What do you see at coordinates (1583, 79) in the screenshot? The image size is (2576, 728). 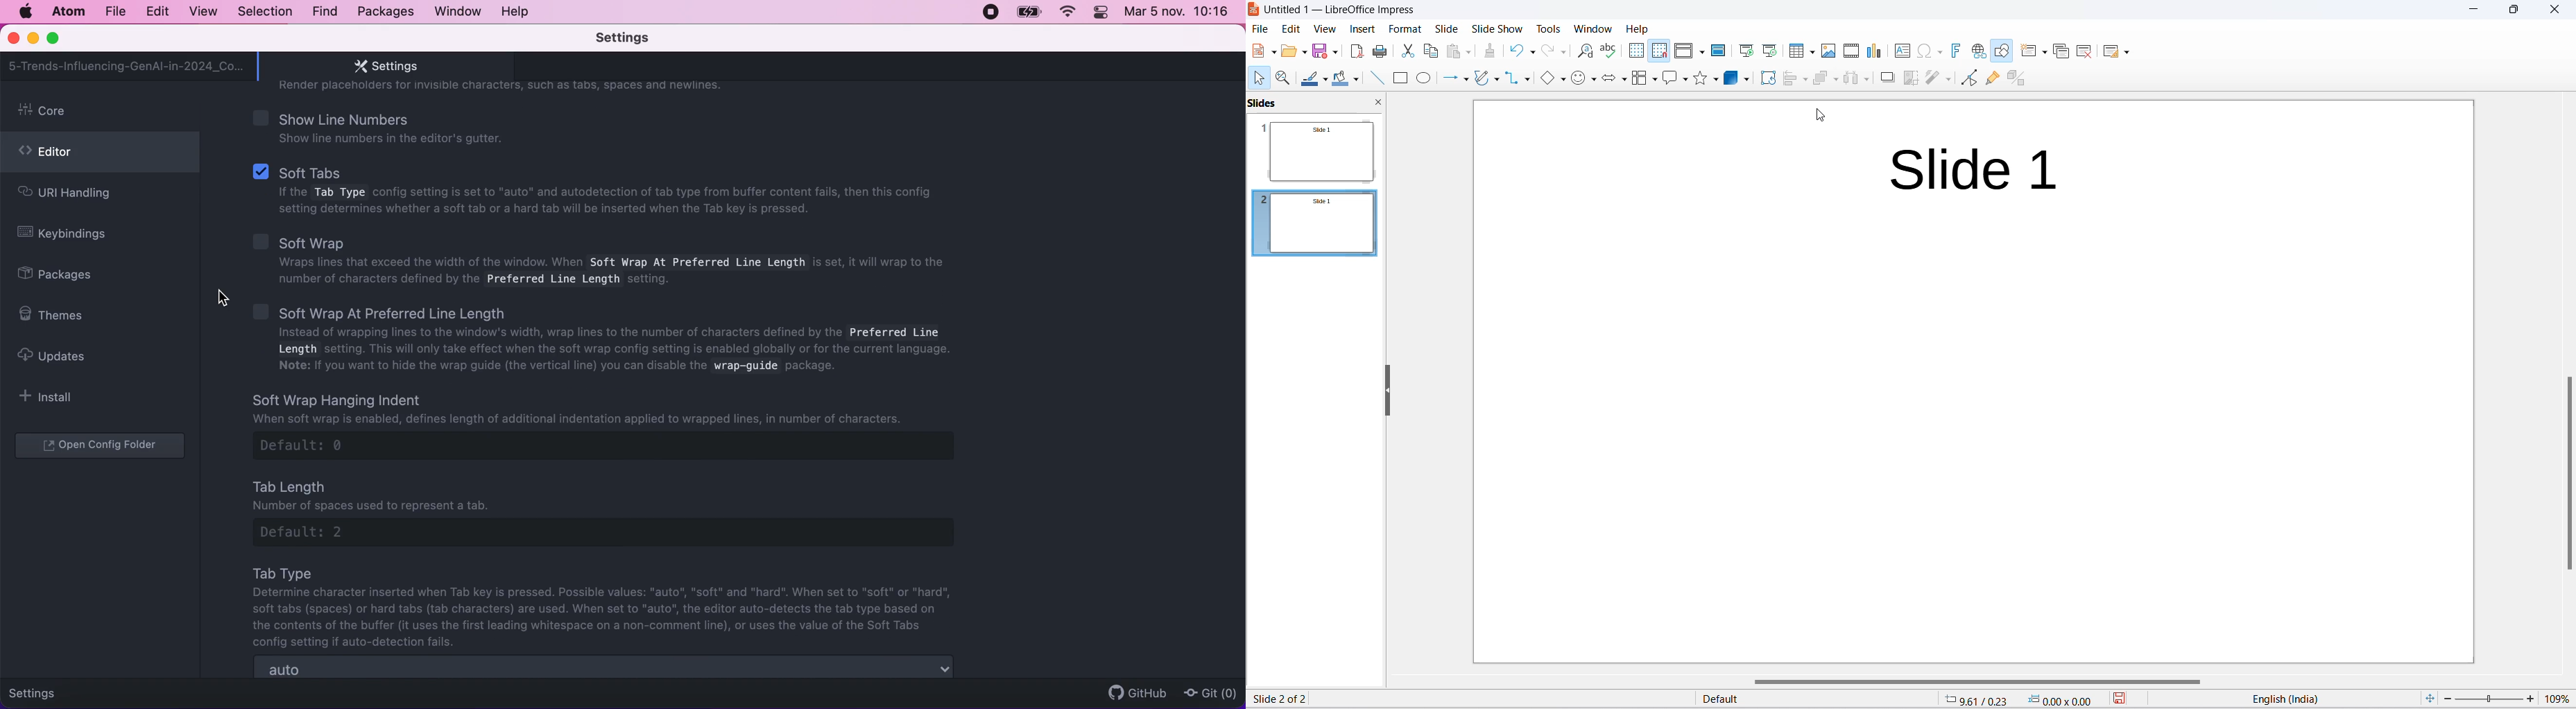 I see `Symbol shapes` at bounding box center [1583, 79].